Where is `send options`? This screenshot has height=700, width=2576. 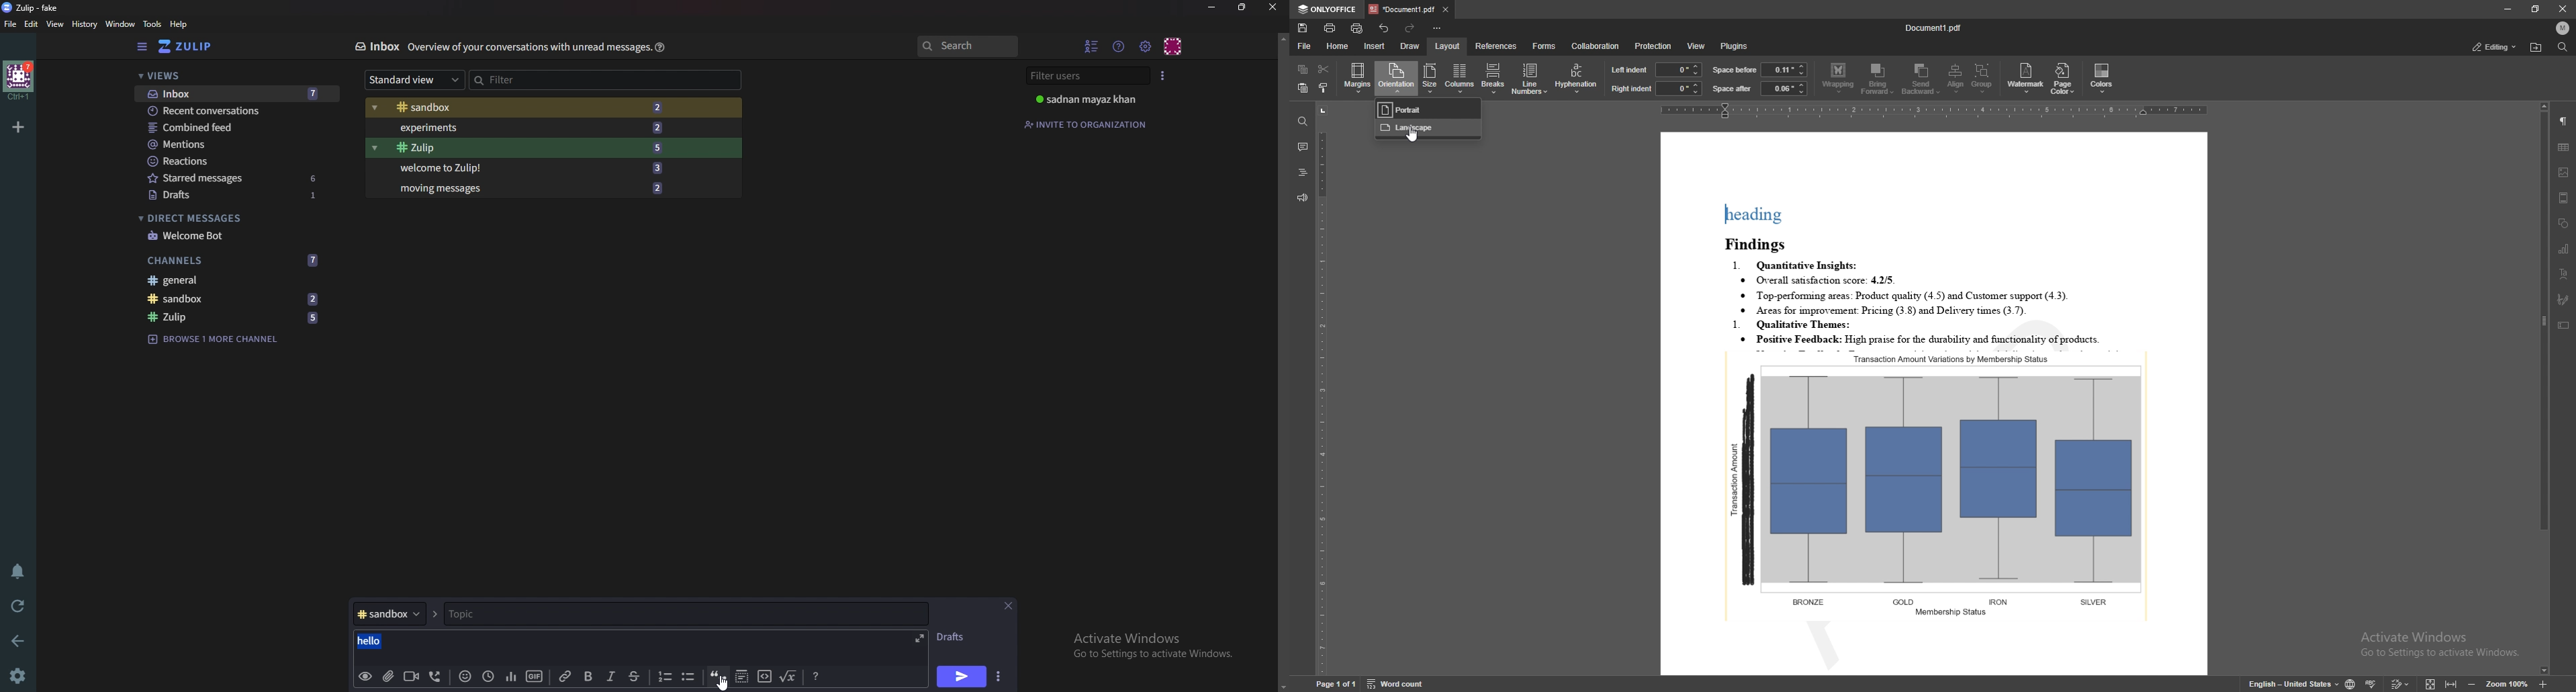 send options is located at coordinates (999, 677).